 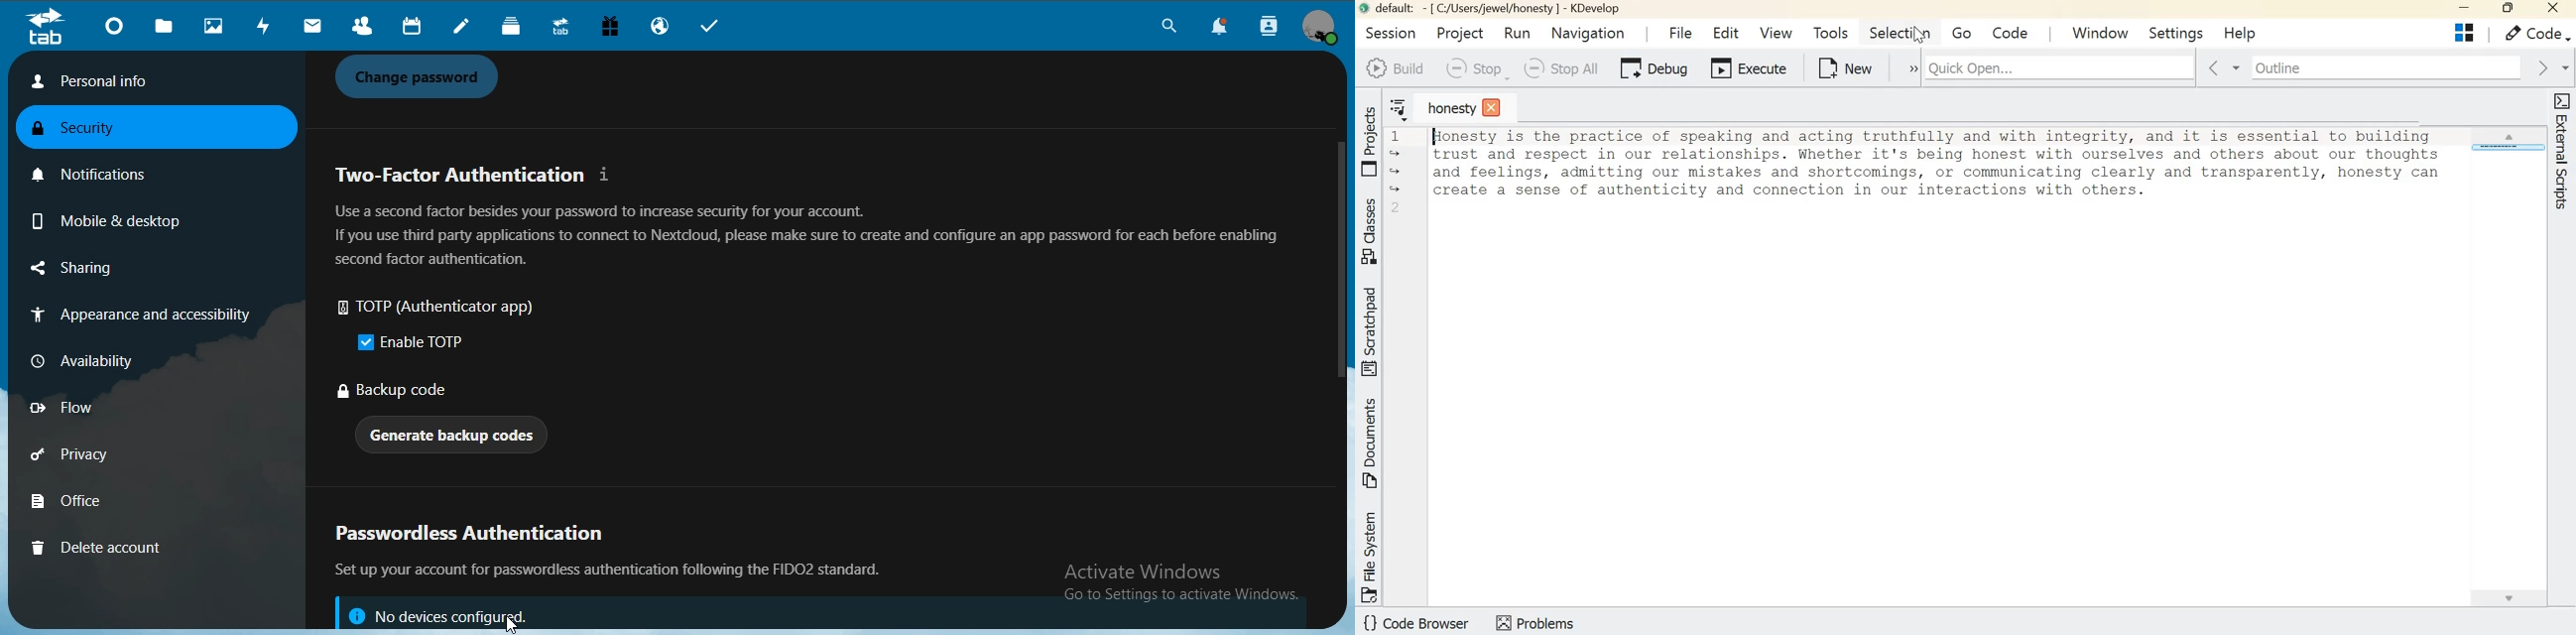 I want to click on calendar, so click(x=410, y=27).